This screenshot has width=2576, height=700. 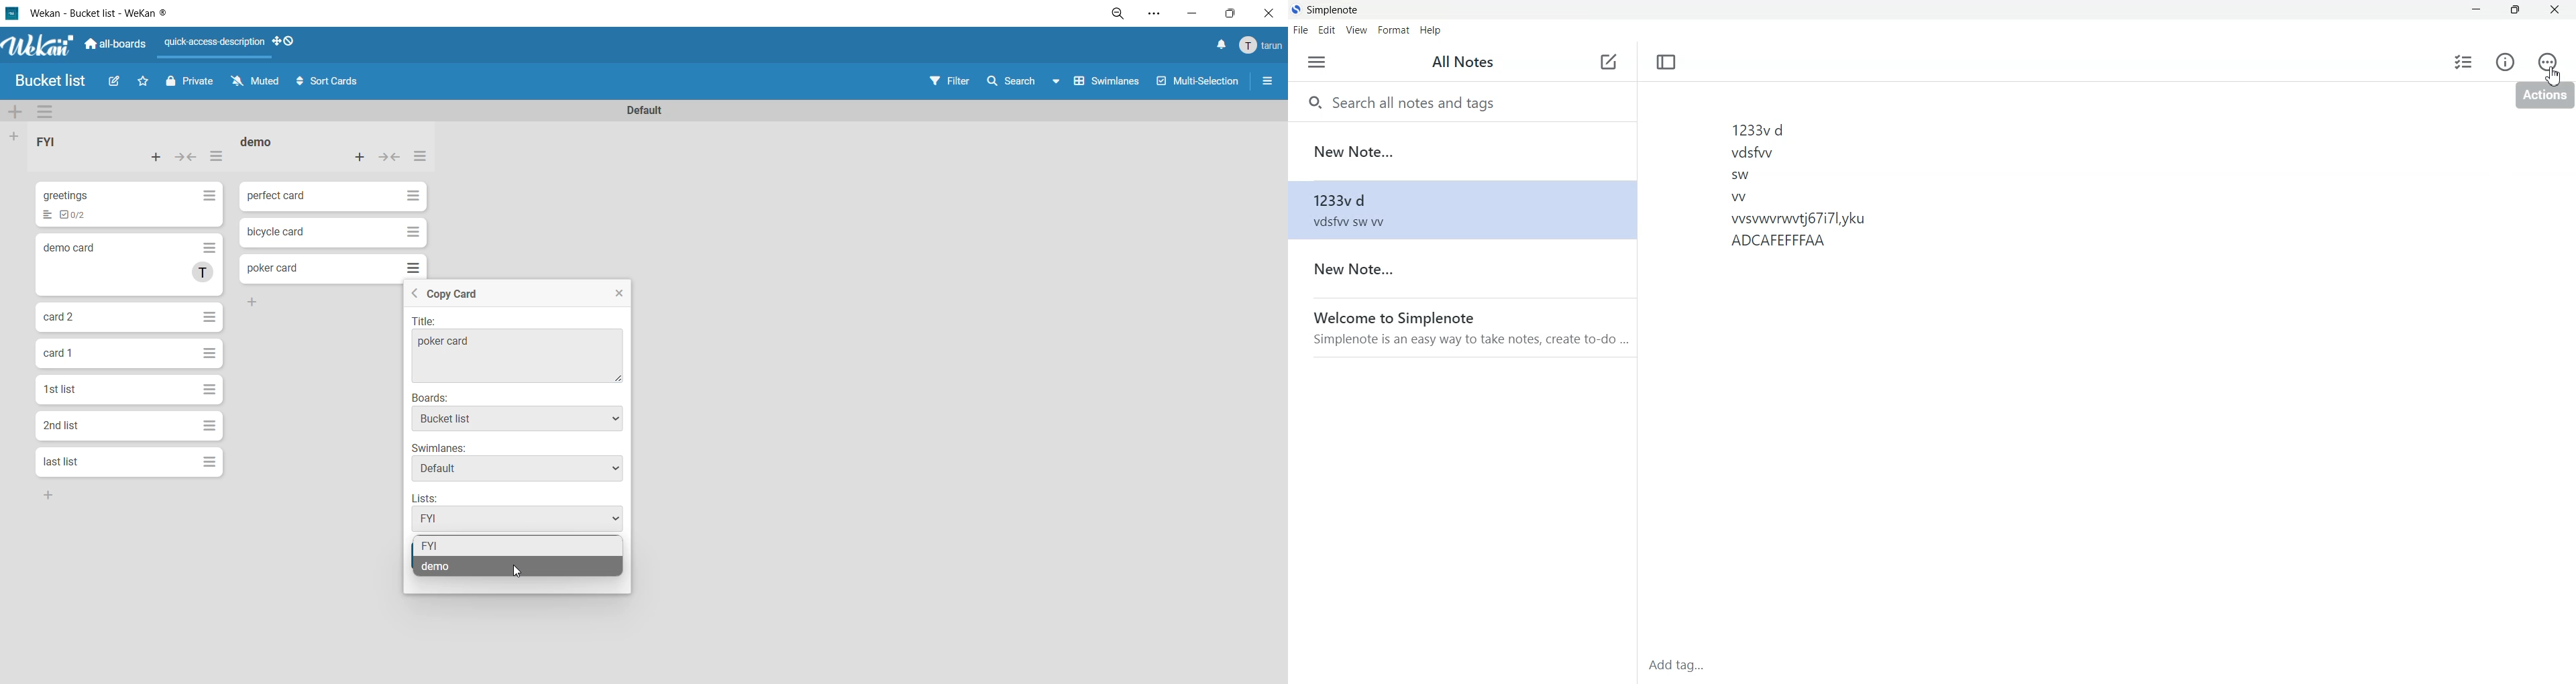 What do you see at coordinates (1154, 14) in the screenshot?
I see `settings` at bounding box center [1154, 14].